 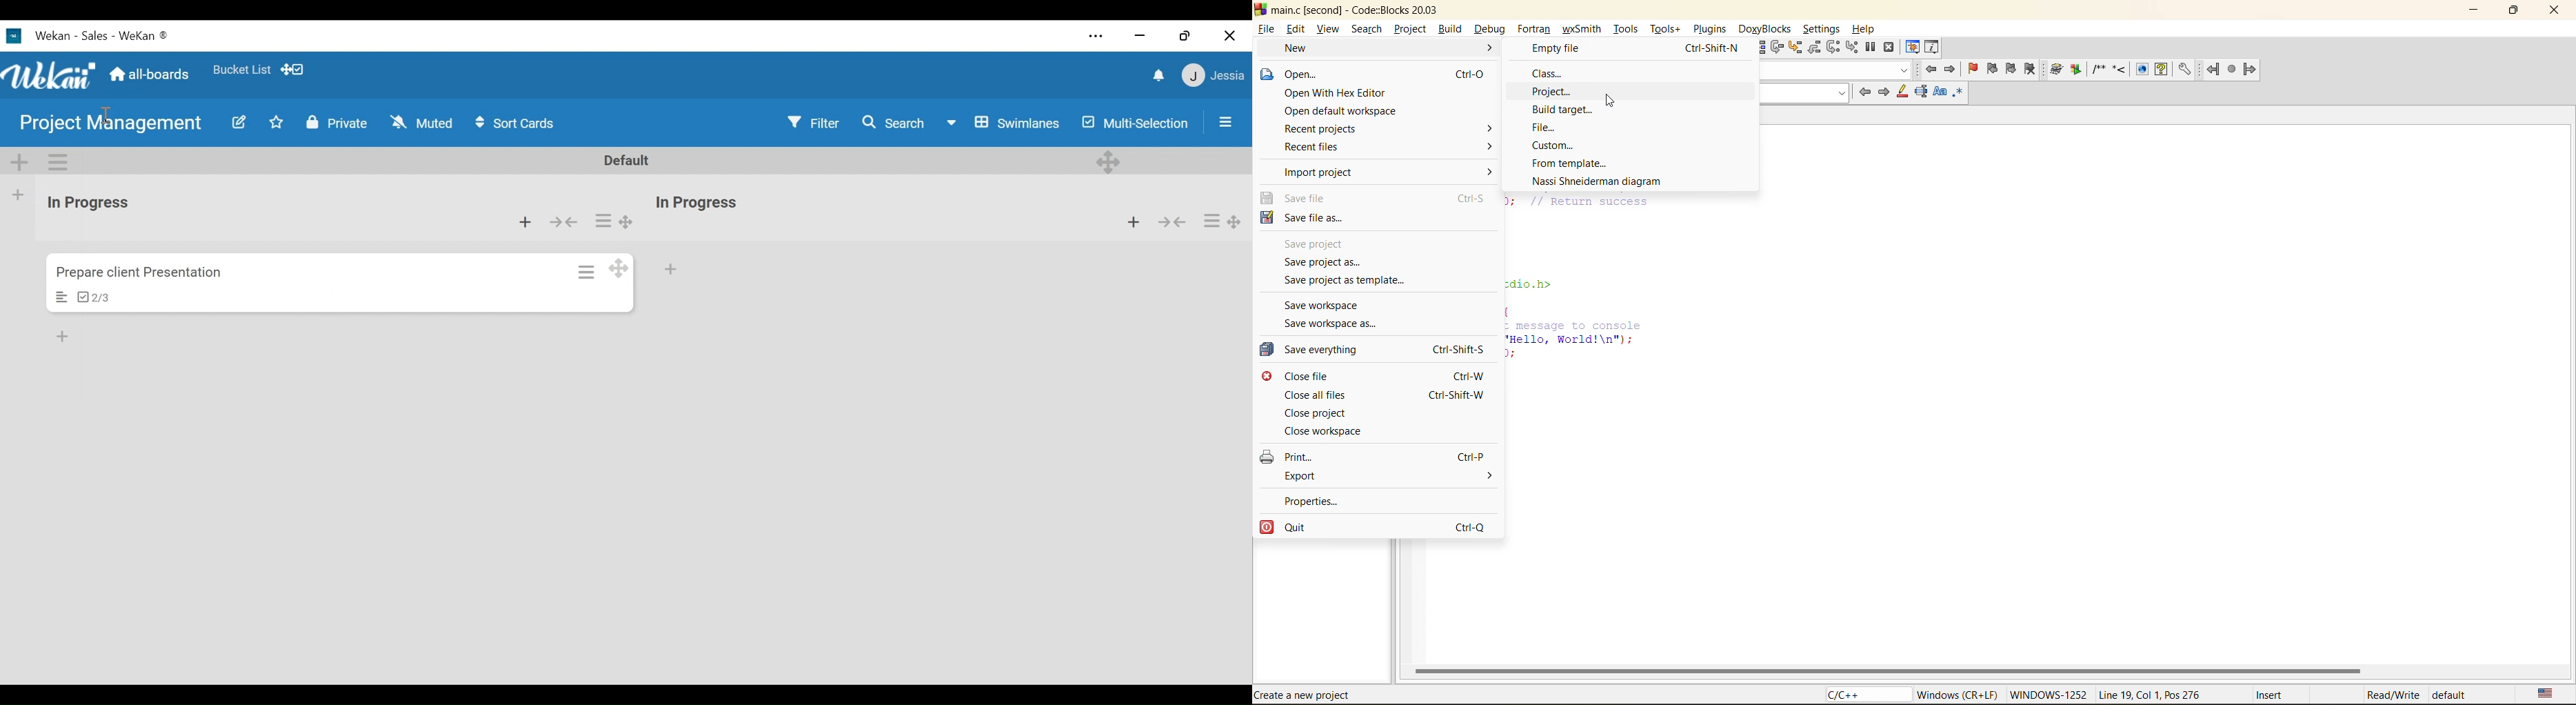 I want to click on save project as template, so click(x=1350, y=282).